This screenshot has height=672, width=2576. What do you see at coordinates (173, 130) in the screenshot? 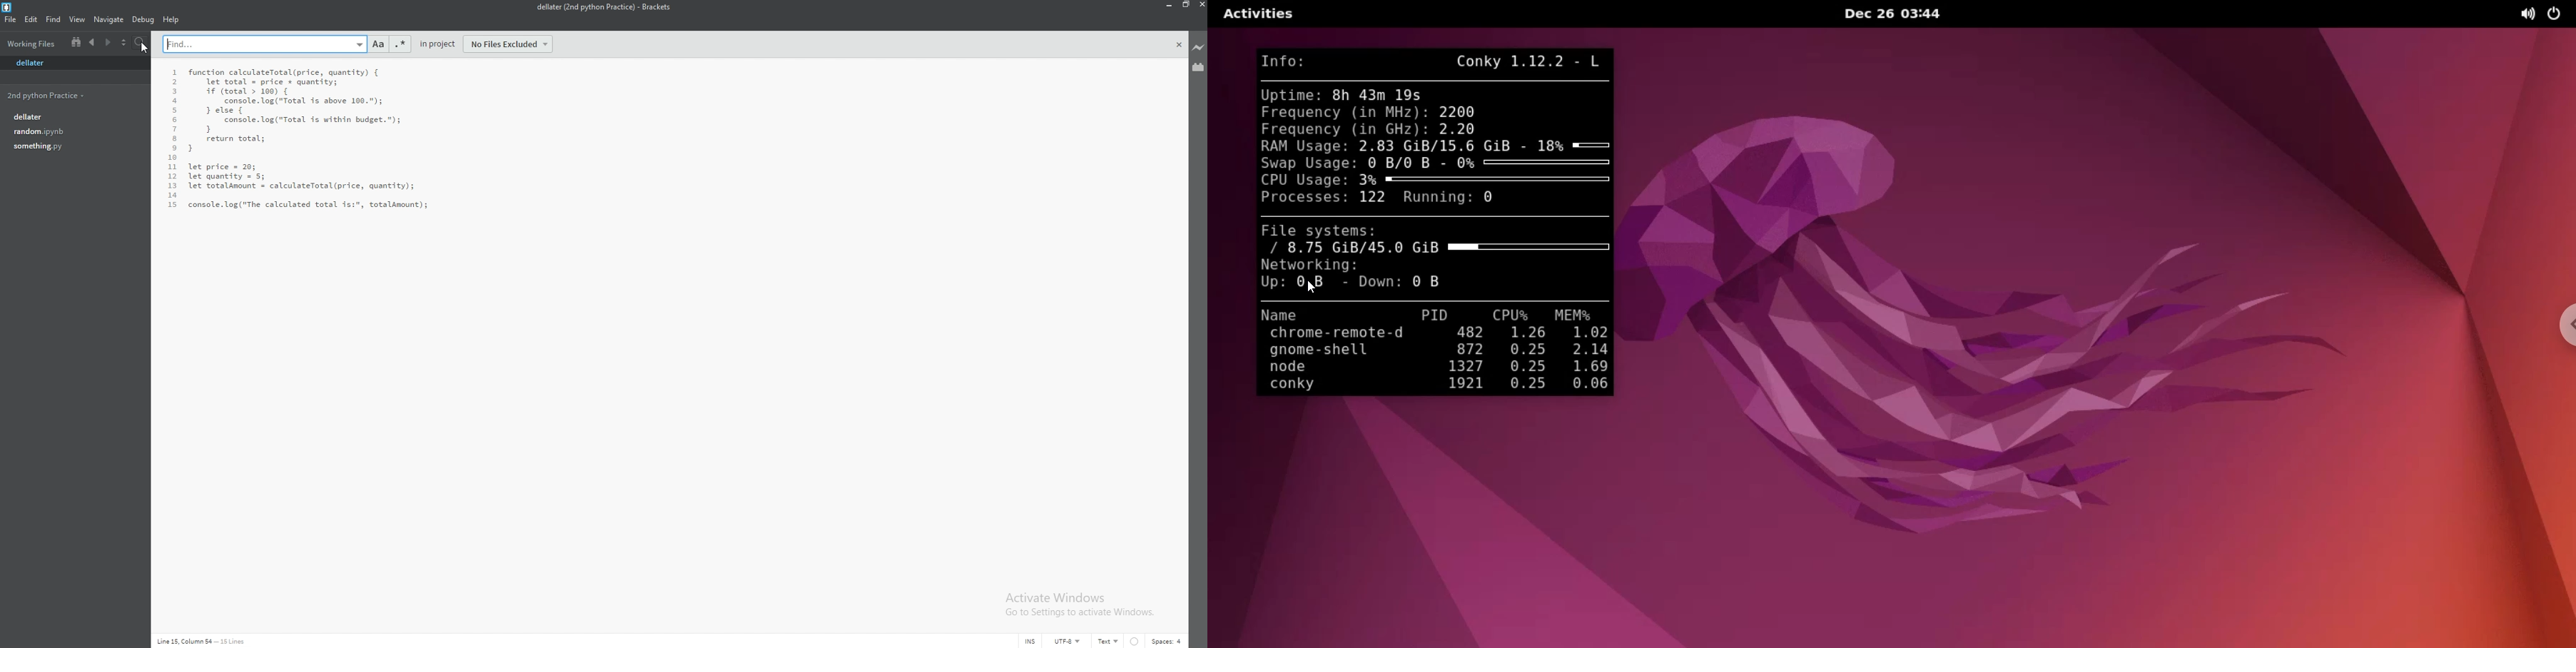
I see `7` at bounding box center [173, 130].